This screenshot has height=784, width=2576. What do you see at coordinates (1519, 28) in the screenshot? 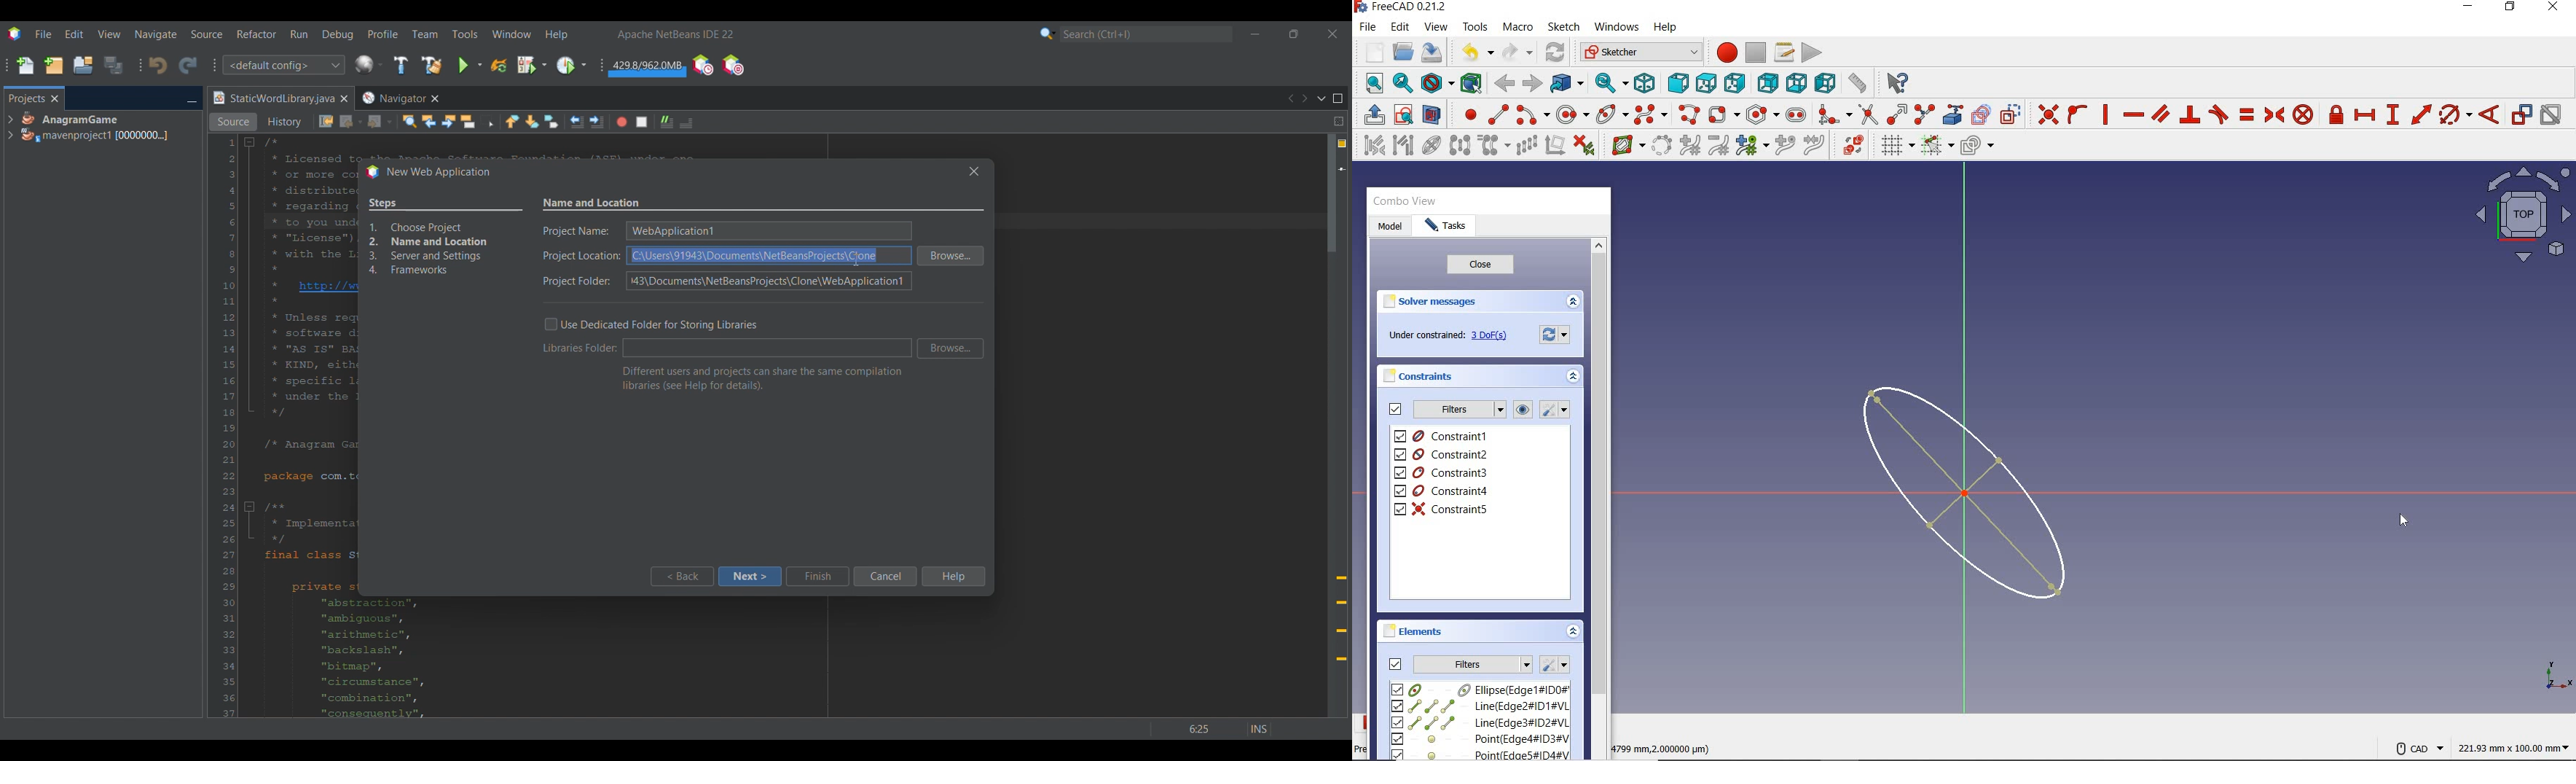
I see `macro` at bounding box center [1519, 28].